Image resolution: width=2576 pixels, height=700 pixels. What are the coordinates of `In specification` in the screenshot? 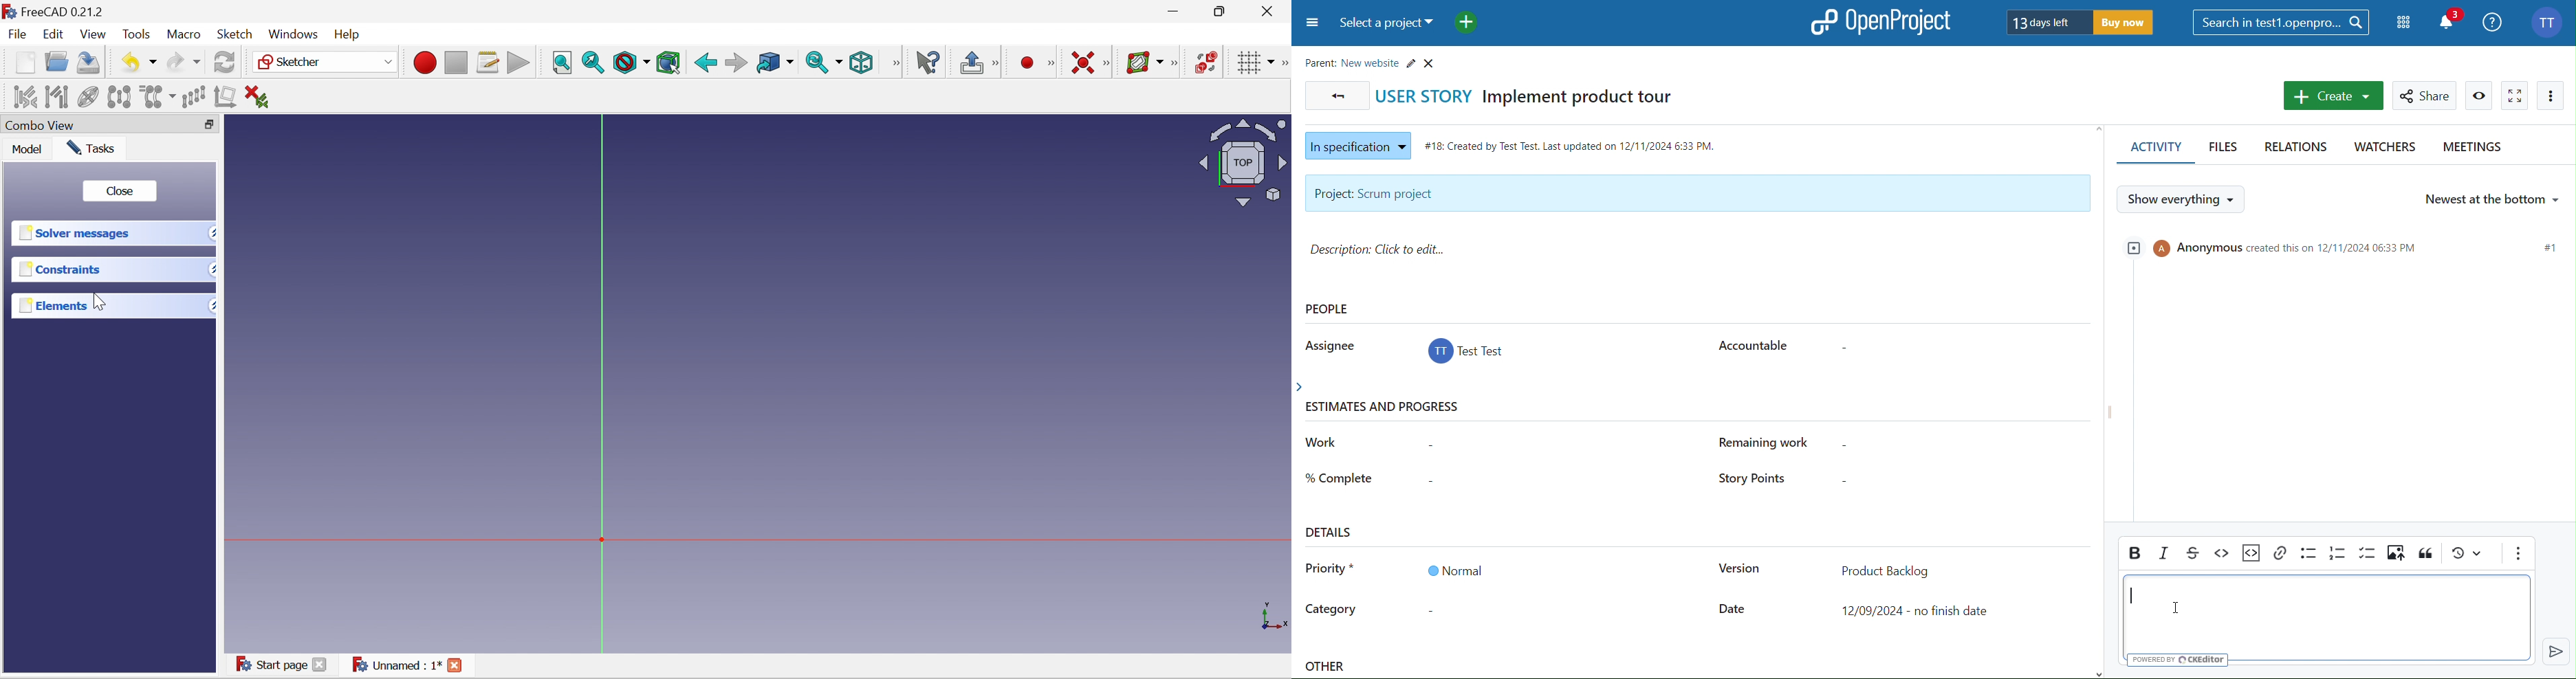 It's located at (1355, 144).